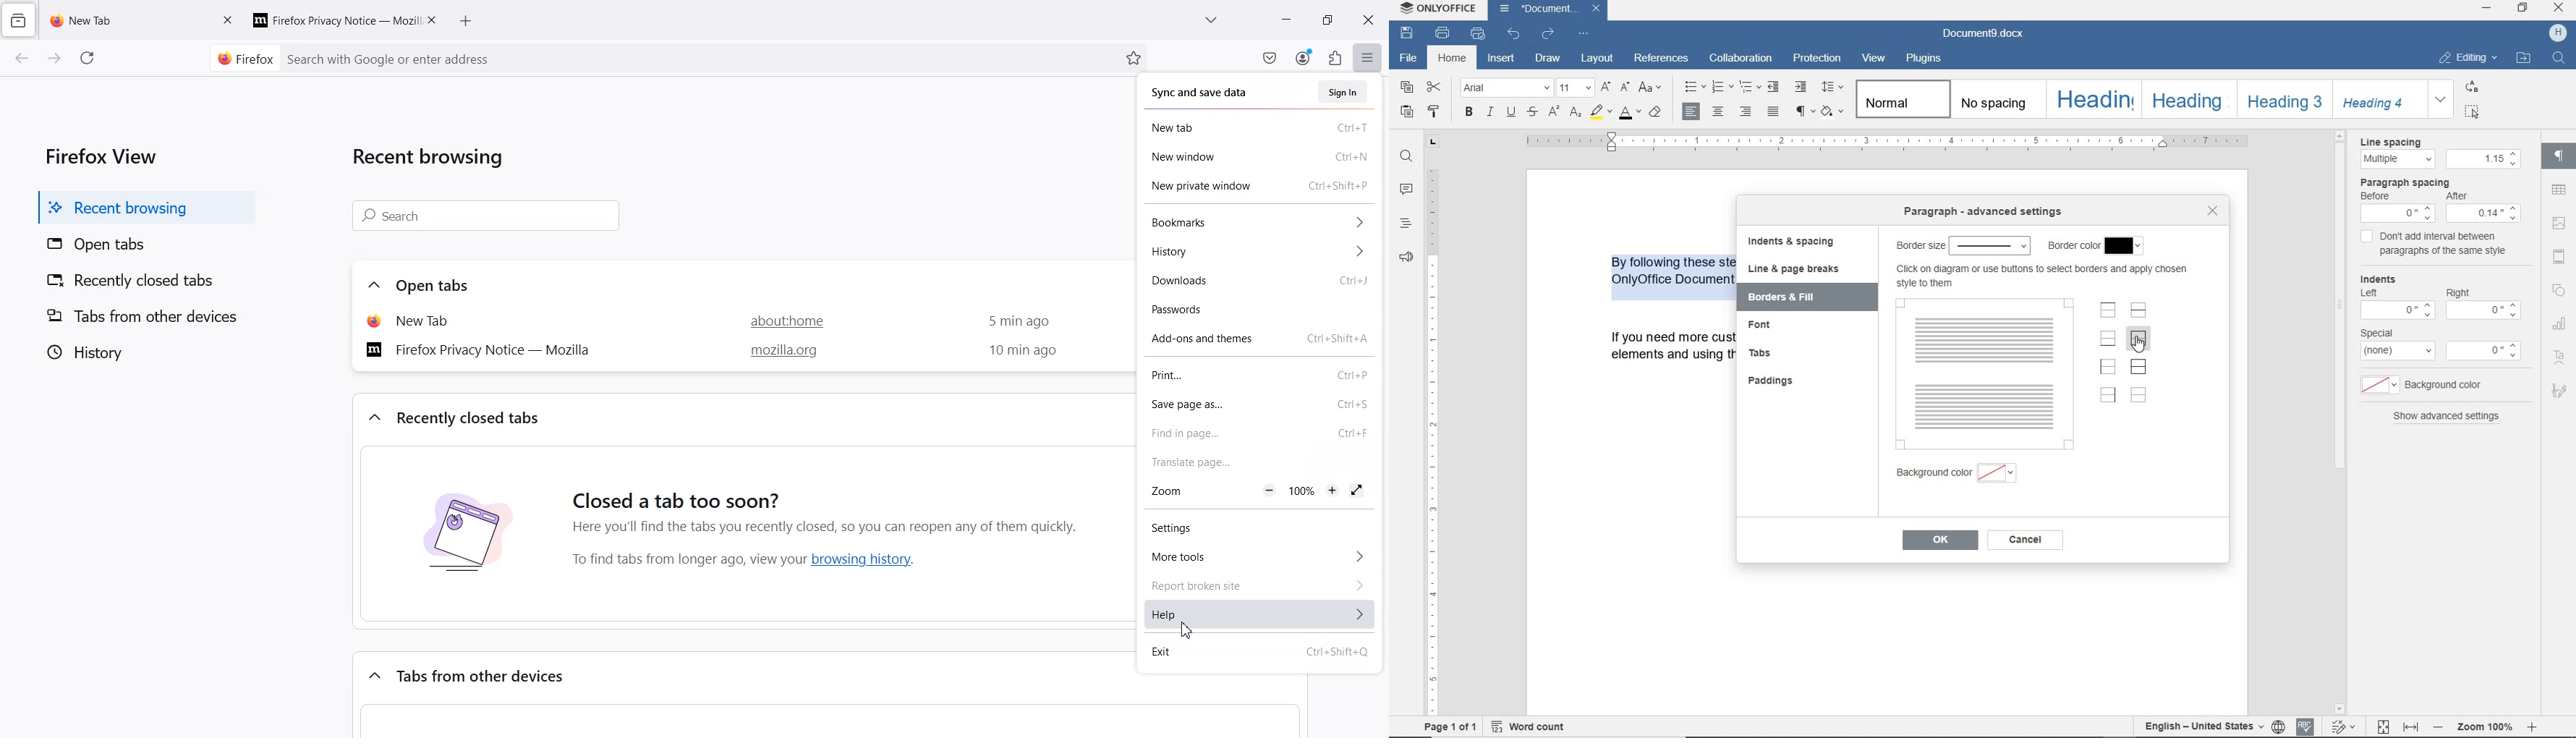 Image resolution: width=2576 pixels, height=756 pixels. I want to click on Print..., so click(1258, 376).